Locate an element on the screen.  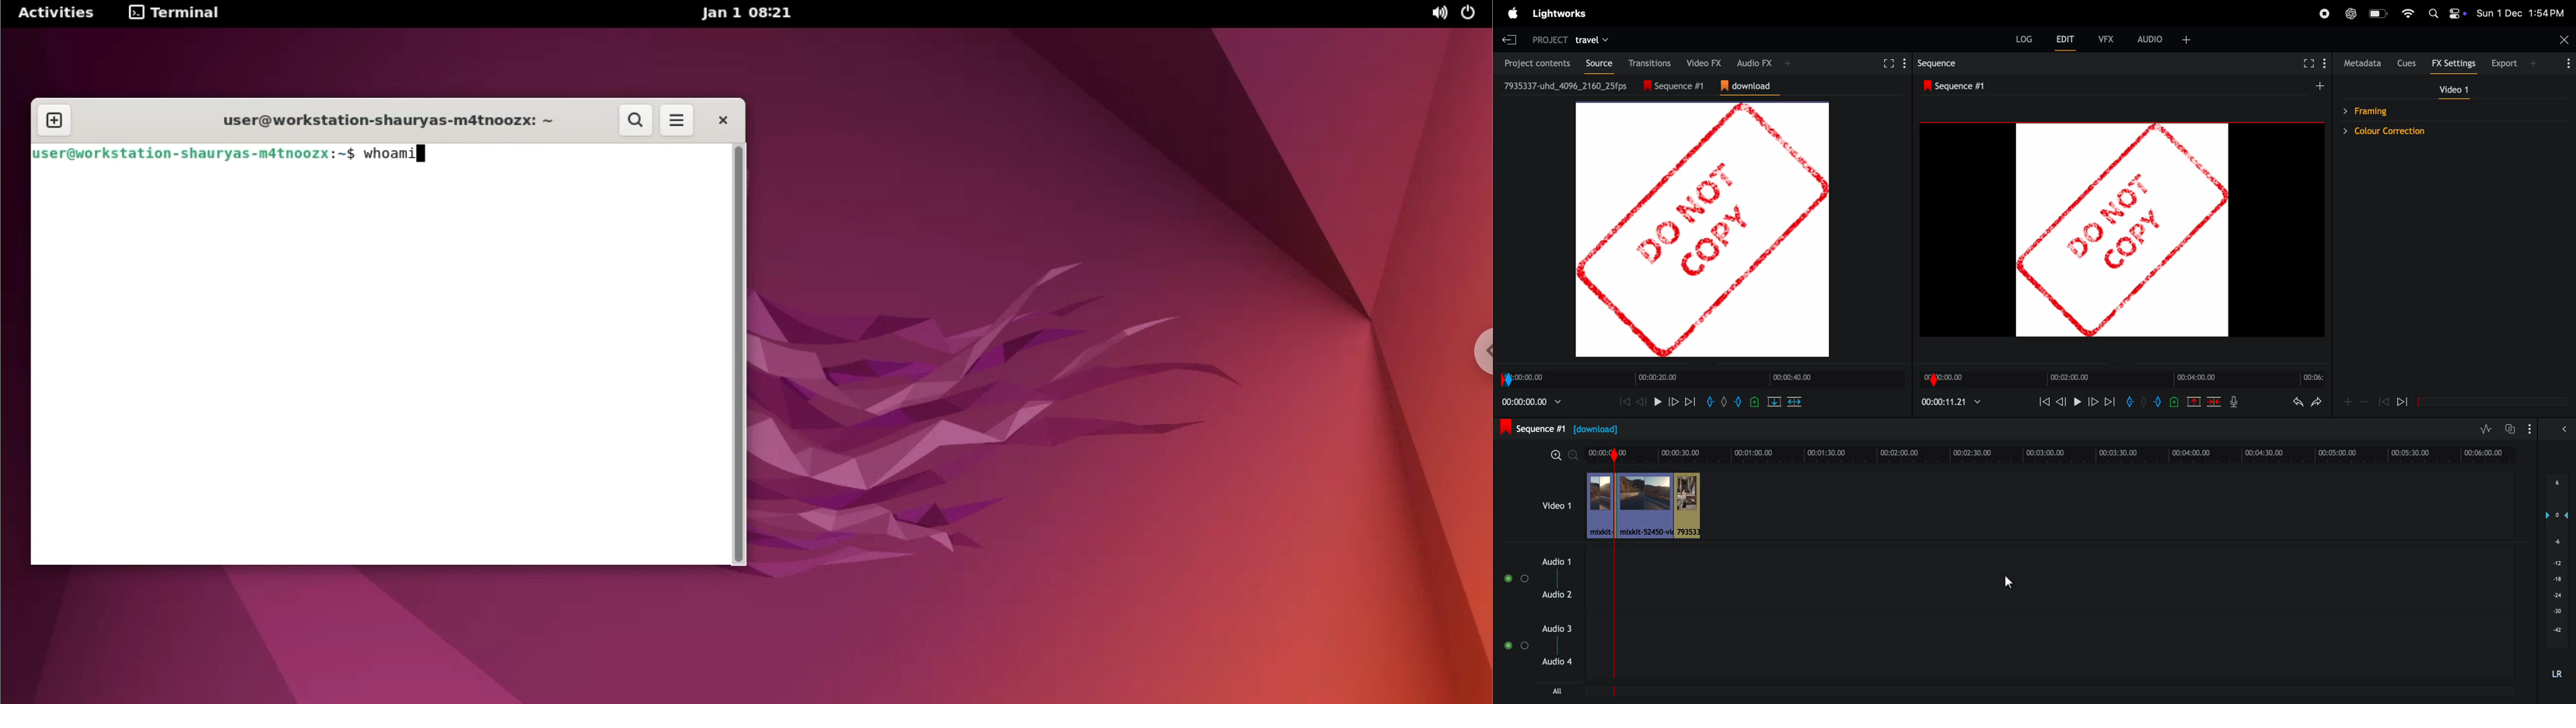
download is located at coordinates (1750, 87).